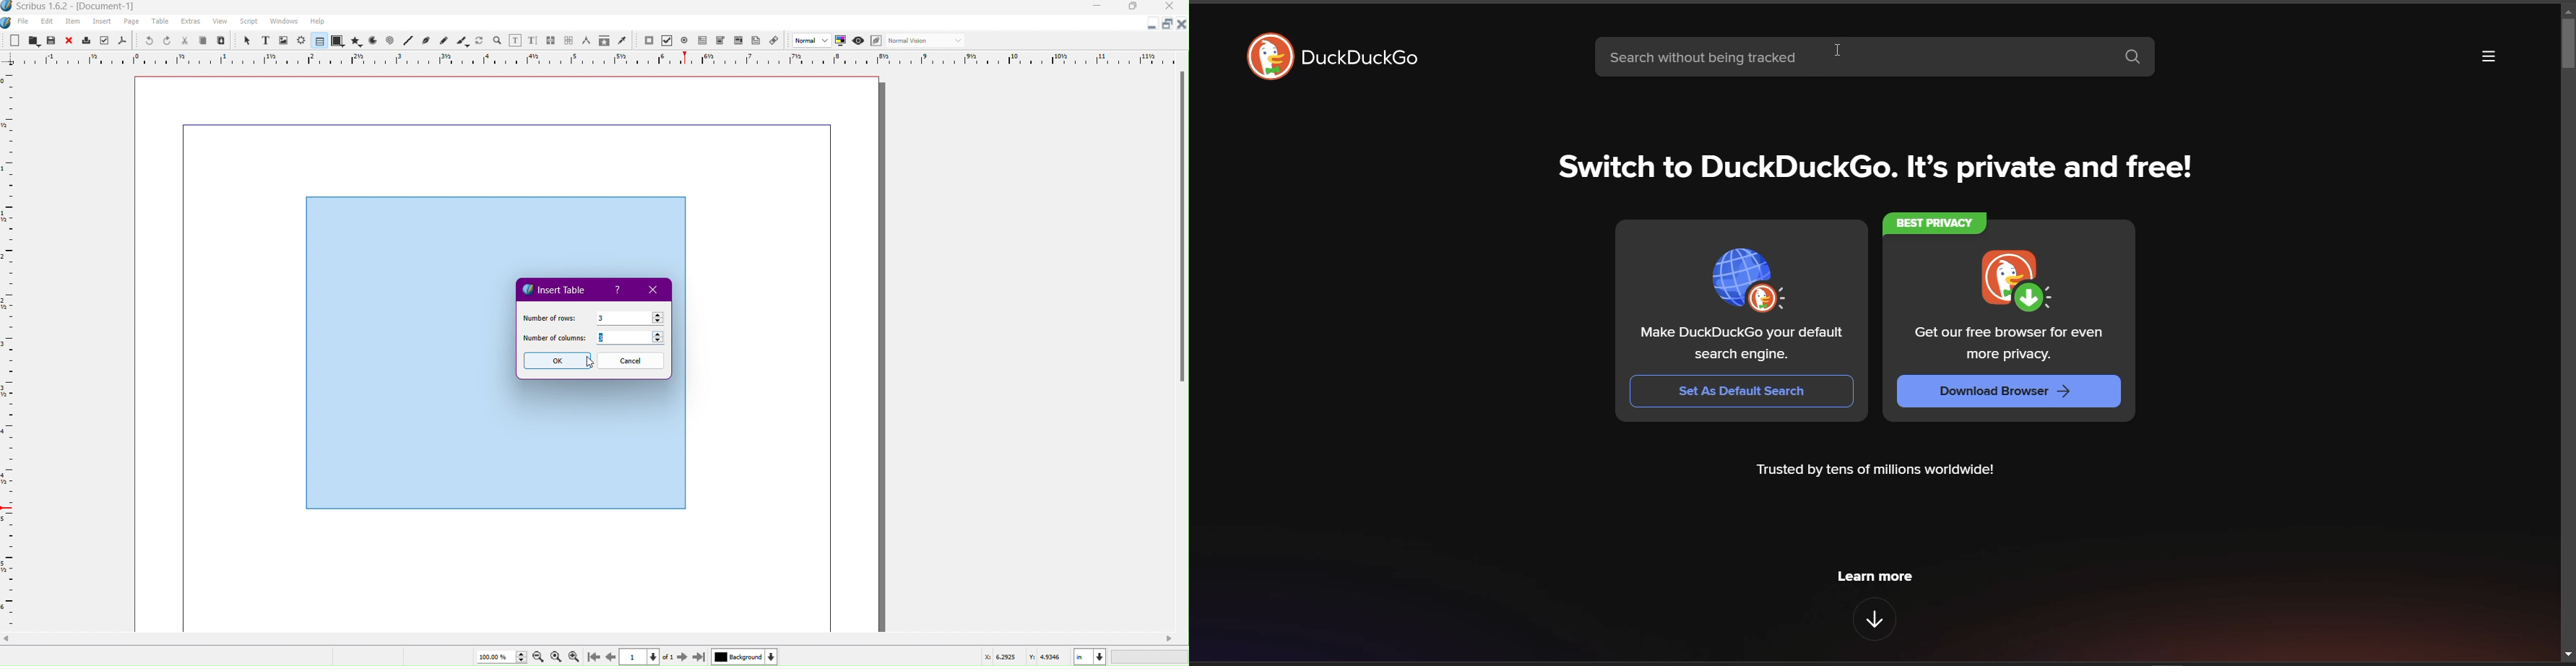 The height and width of the screenshot is (672, 2576). I want to click on Script, so click(249, 22).